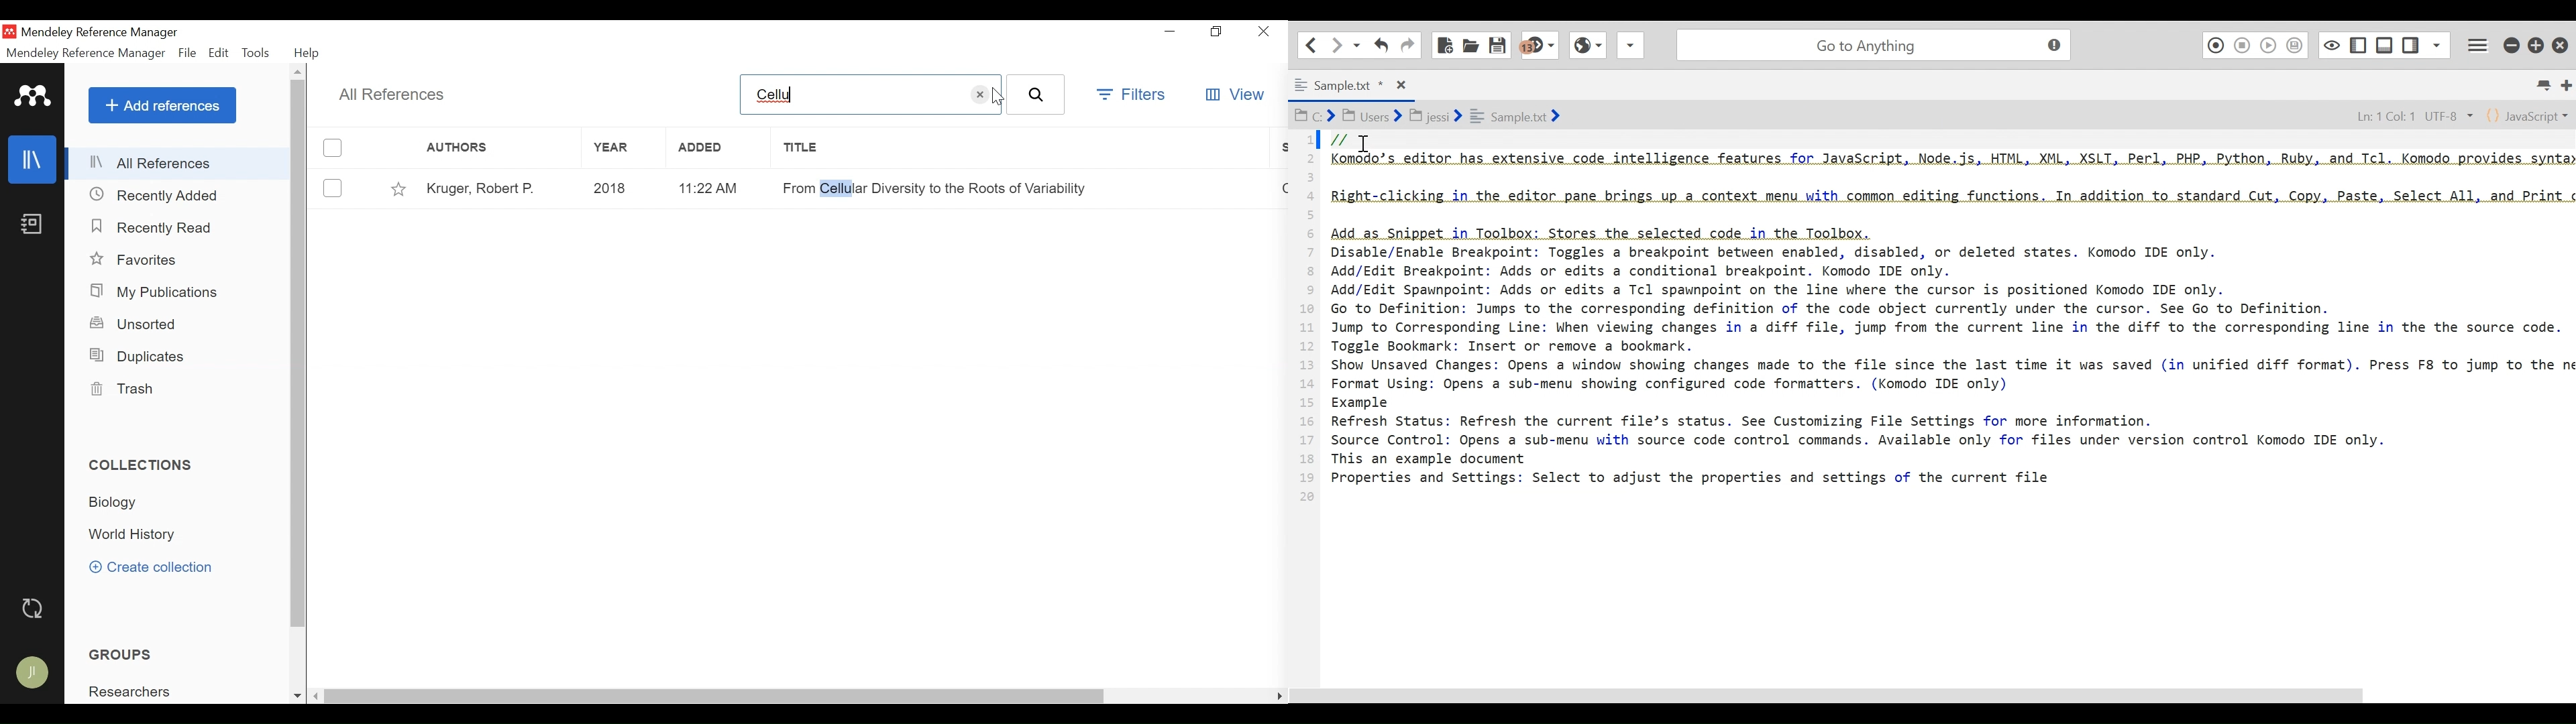 This screenshot has width=2576, height=728. What do you see at coordinates (307, 54) in the screenshot?
I see `Help` at bounding box center [307, 54].